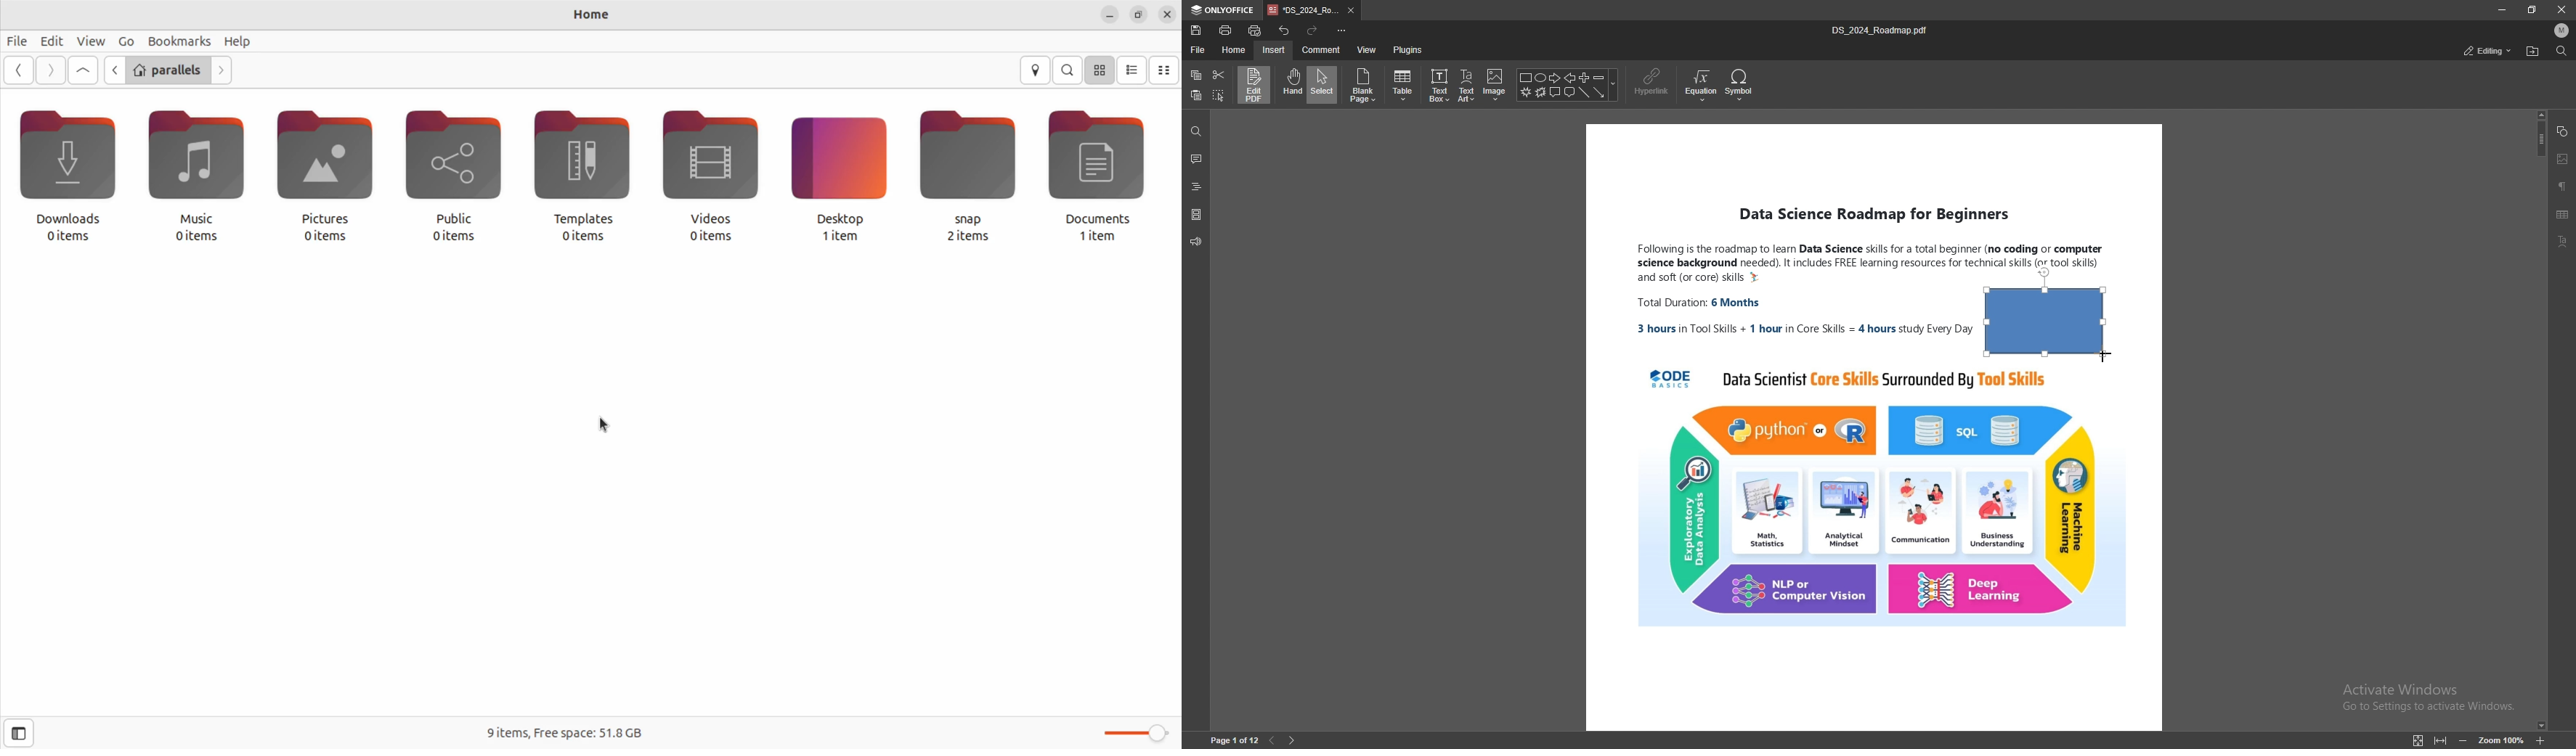  What do you see at coordinates (2562, 157) in the screenshot?
I see `image` at bounding box center [2562, 157].